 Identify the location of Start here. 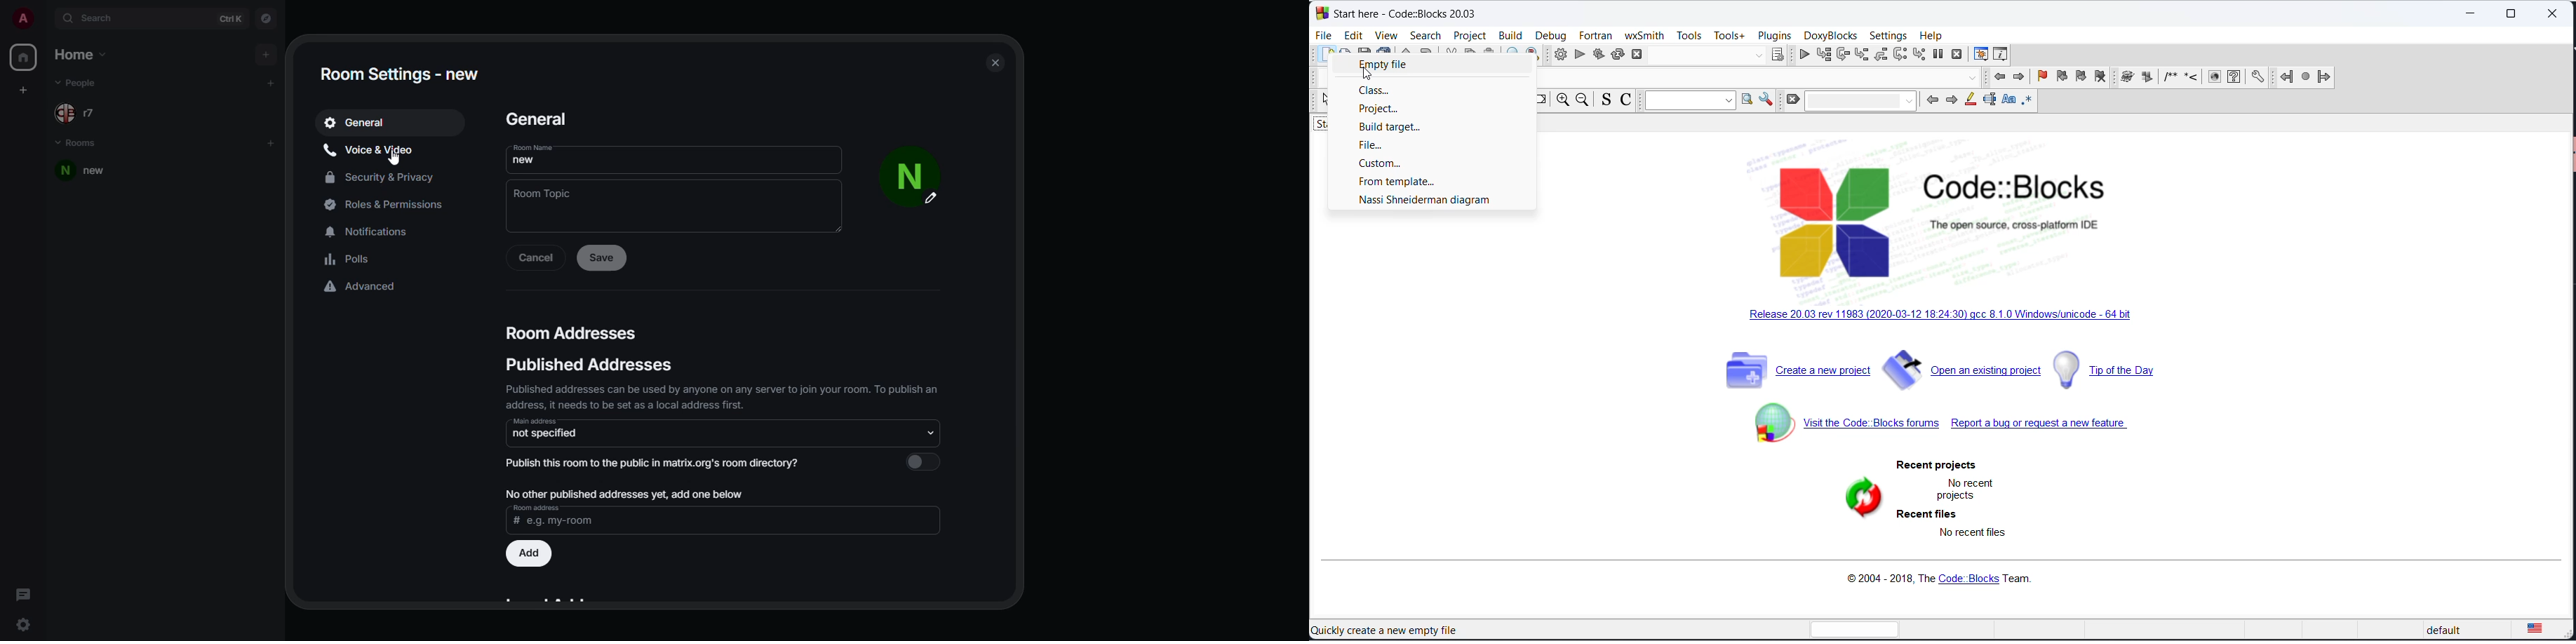
(1409, 11).